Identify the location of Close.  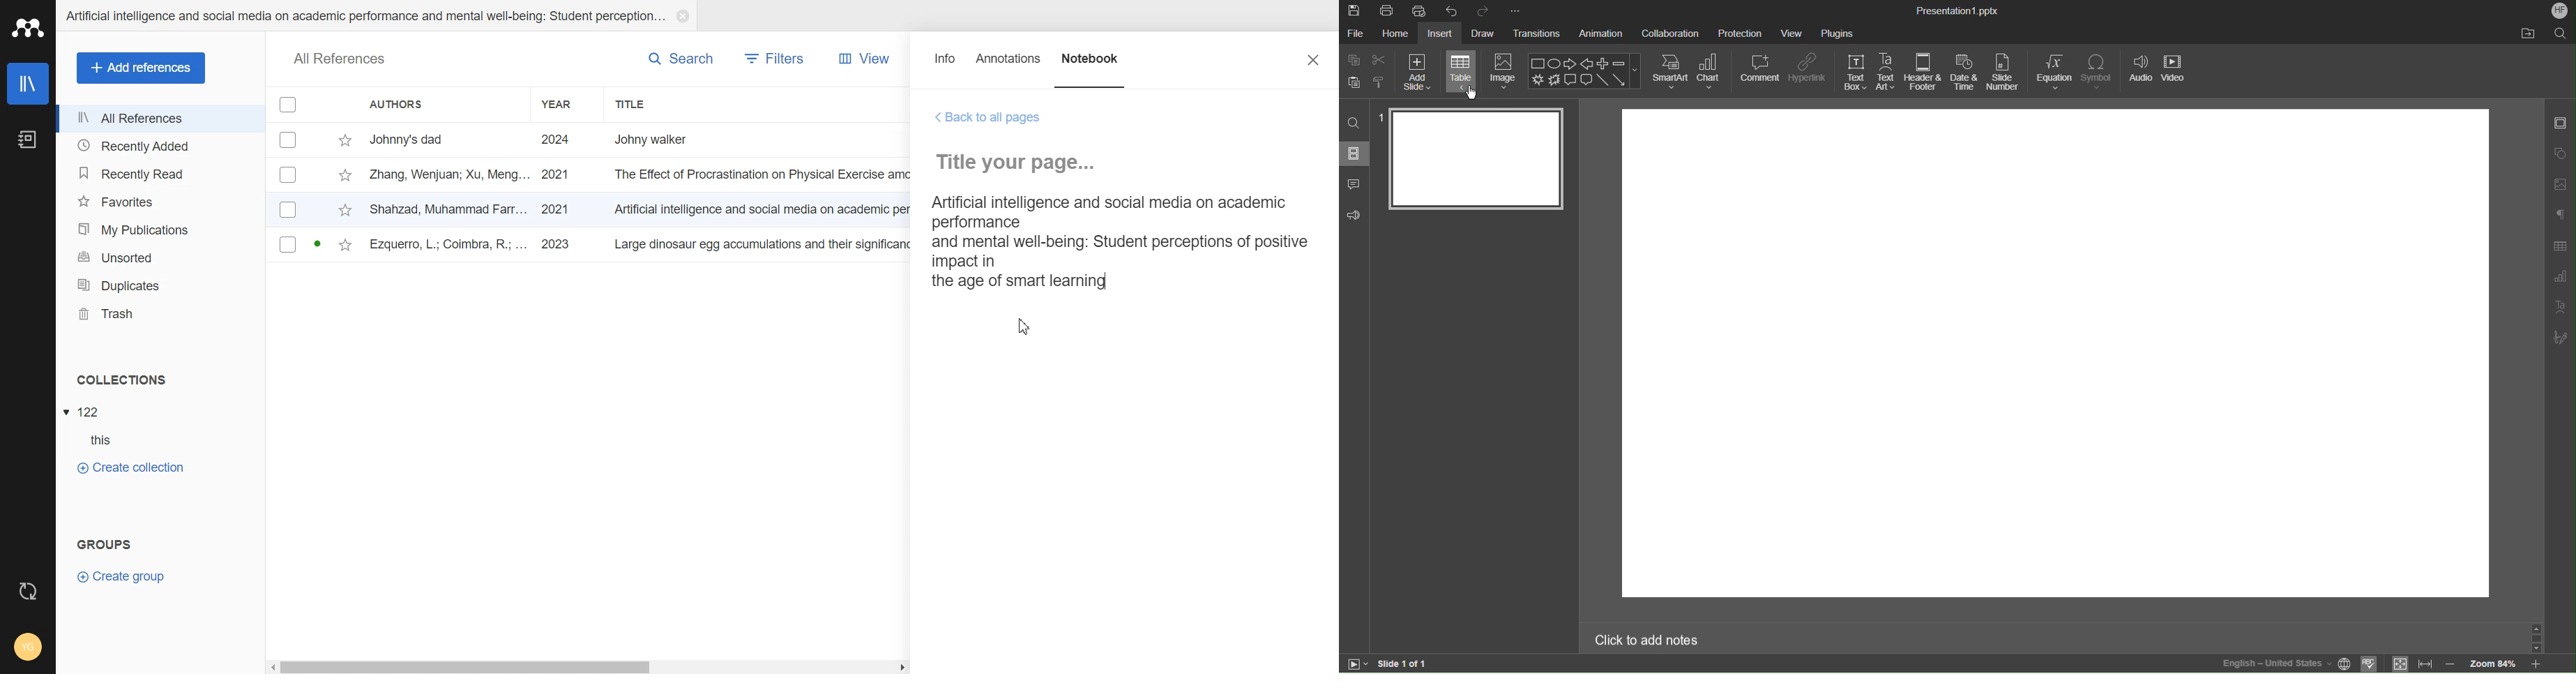
(1313, 59).